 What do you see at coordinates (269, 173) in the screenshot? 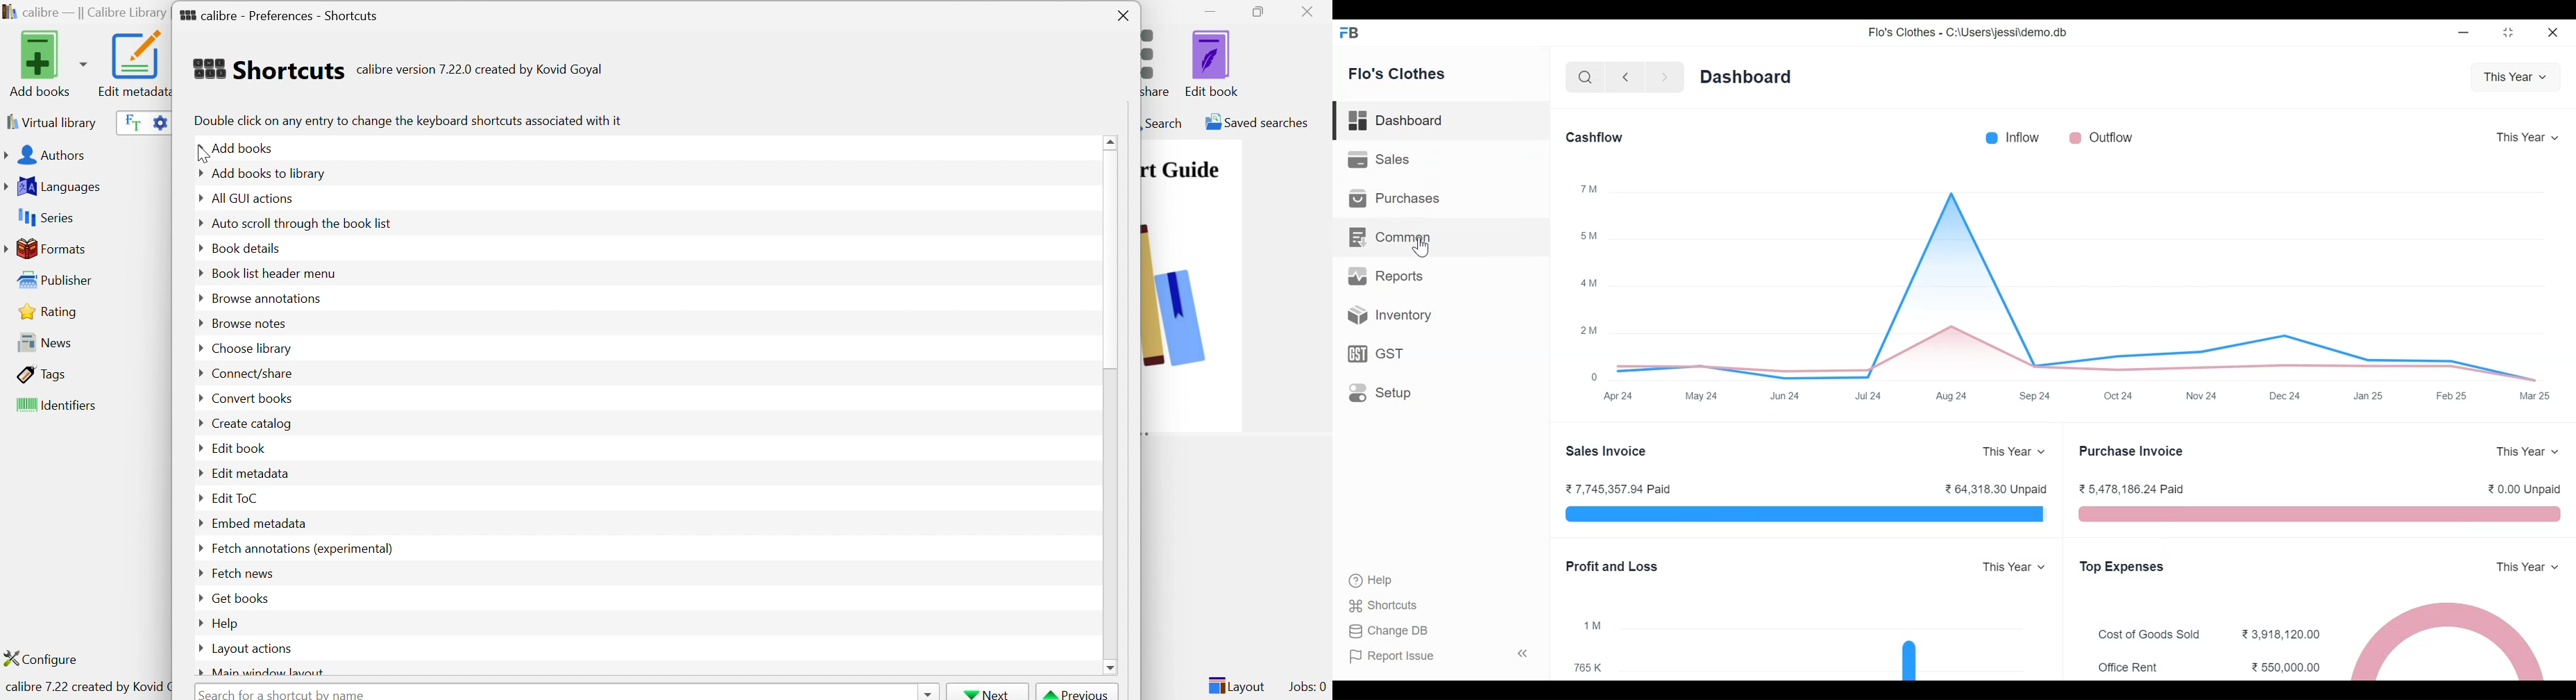
I see `Add books to library` at bounding box center [269, 173].